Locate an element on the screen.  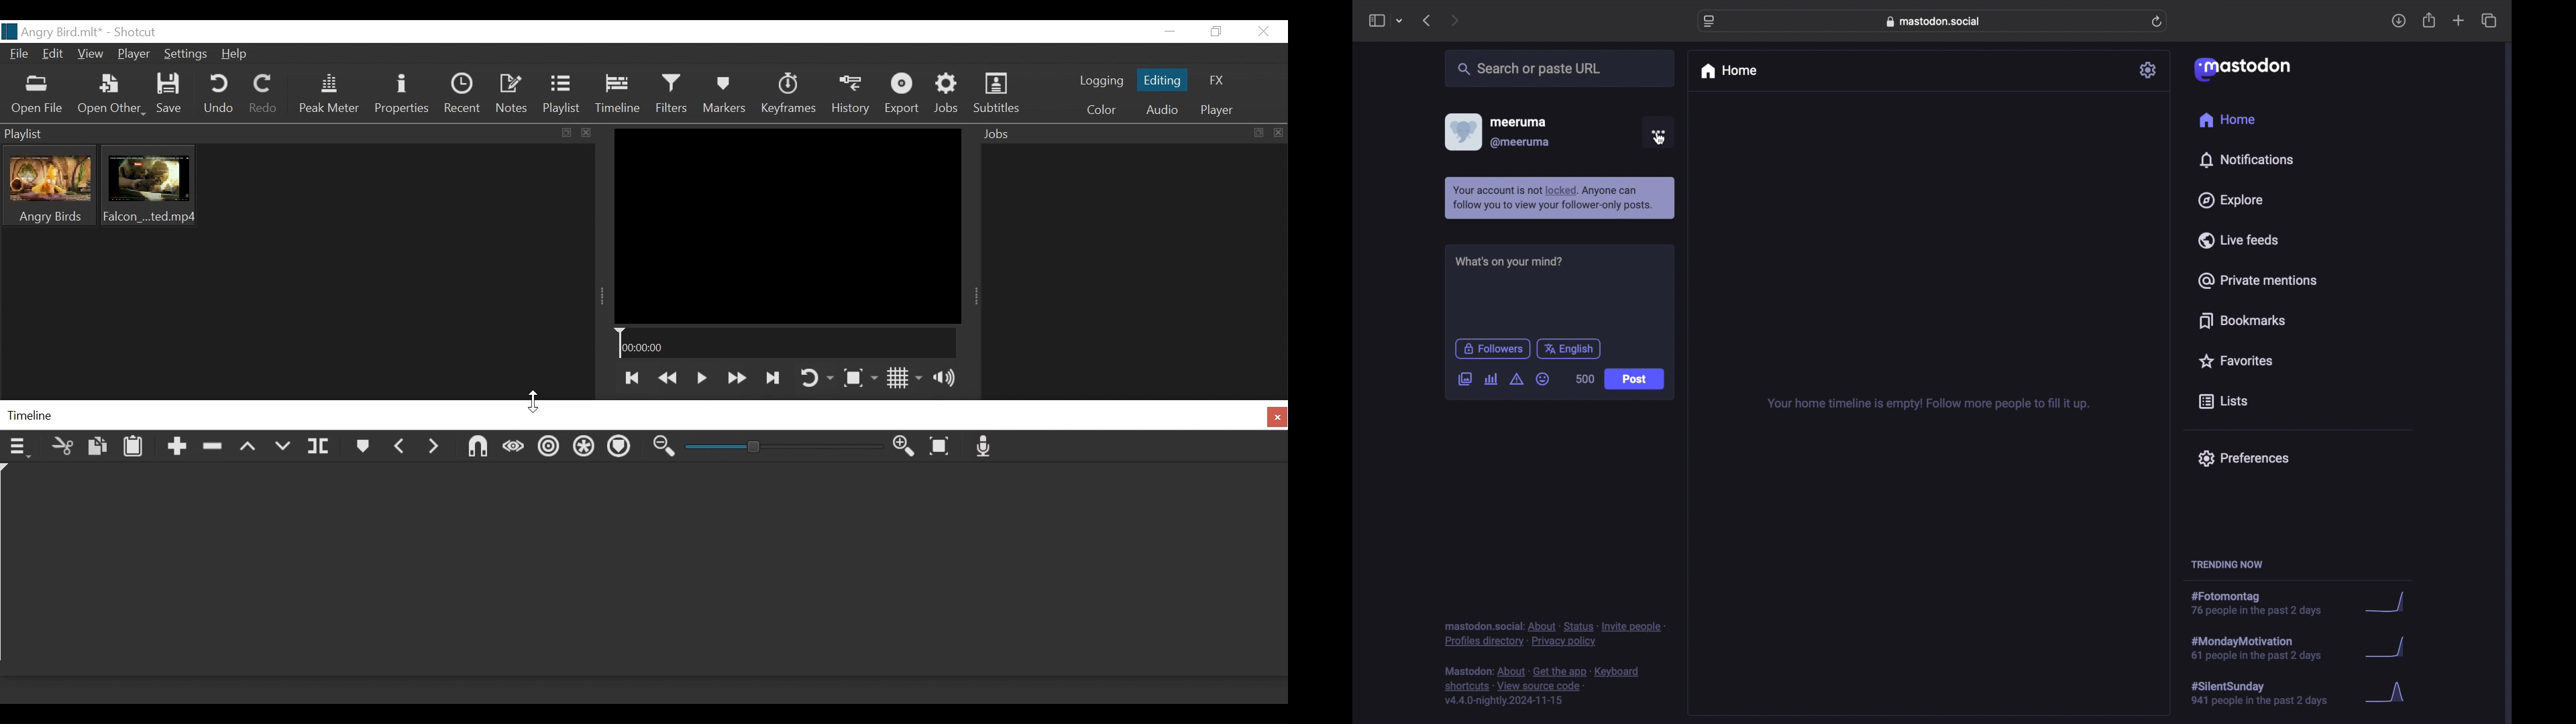
Edit is located at coordinates (54, 54).